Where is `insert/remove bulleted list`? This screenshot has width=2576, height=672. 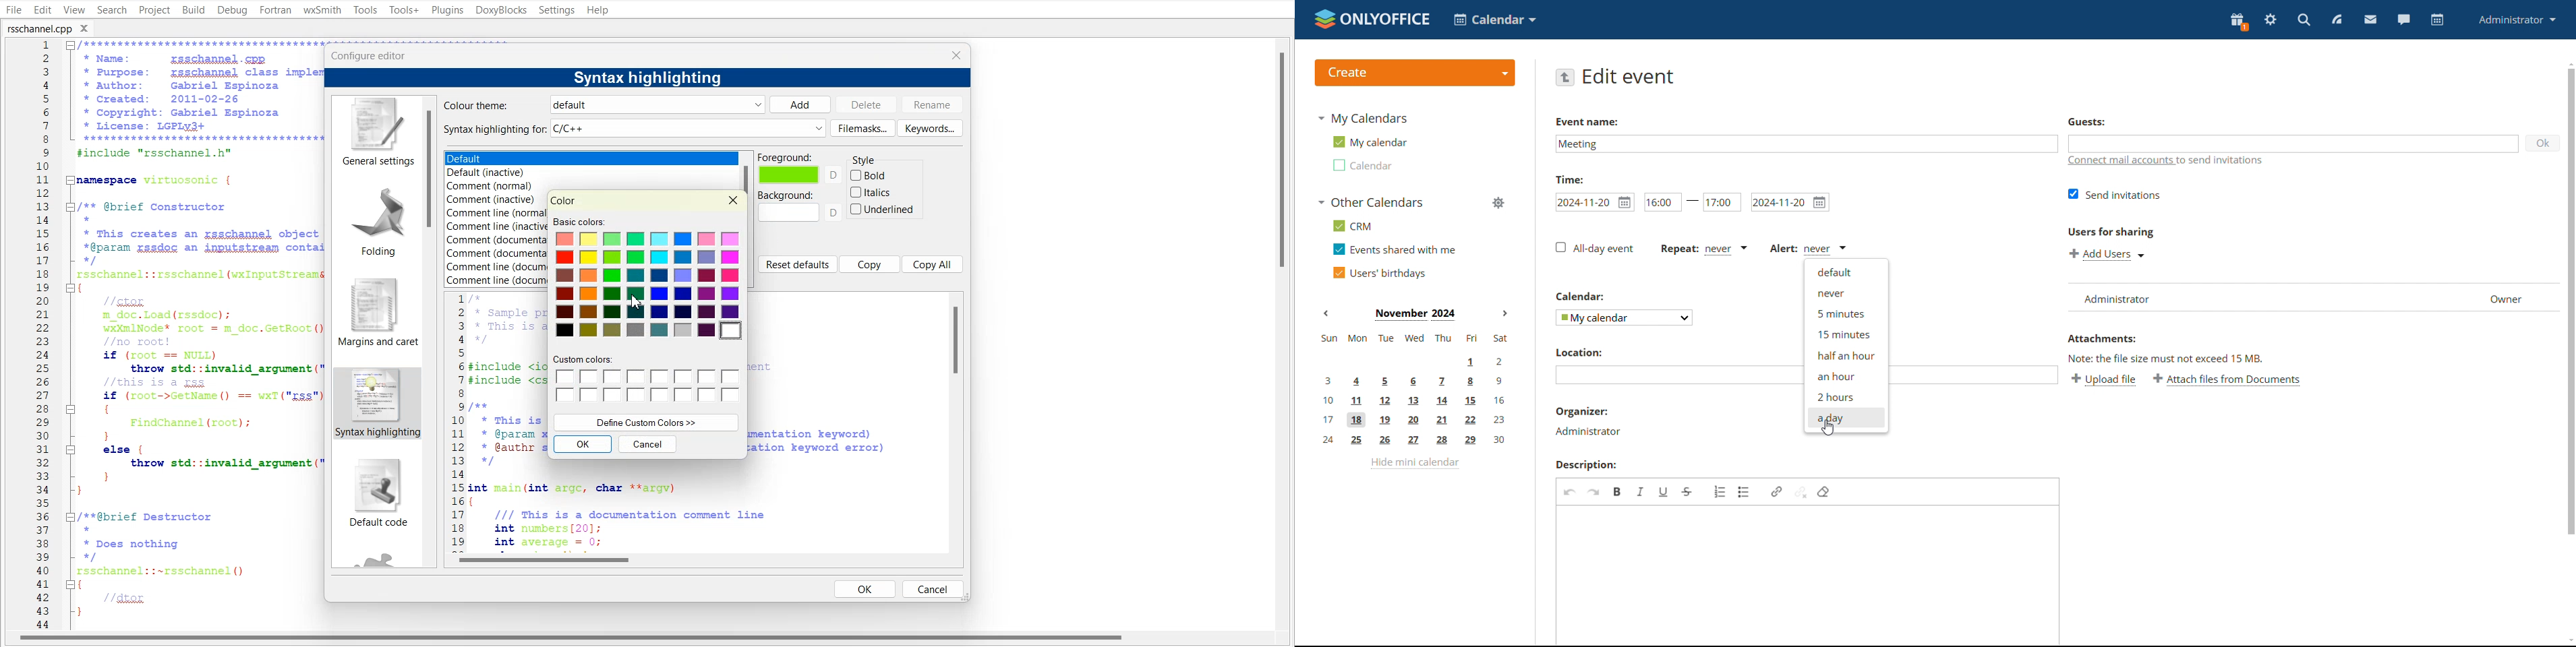
insert/remove bulleted list is located at coordinates (1745, 492).